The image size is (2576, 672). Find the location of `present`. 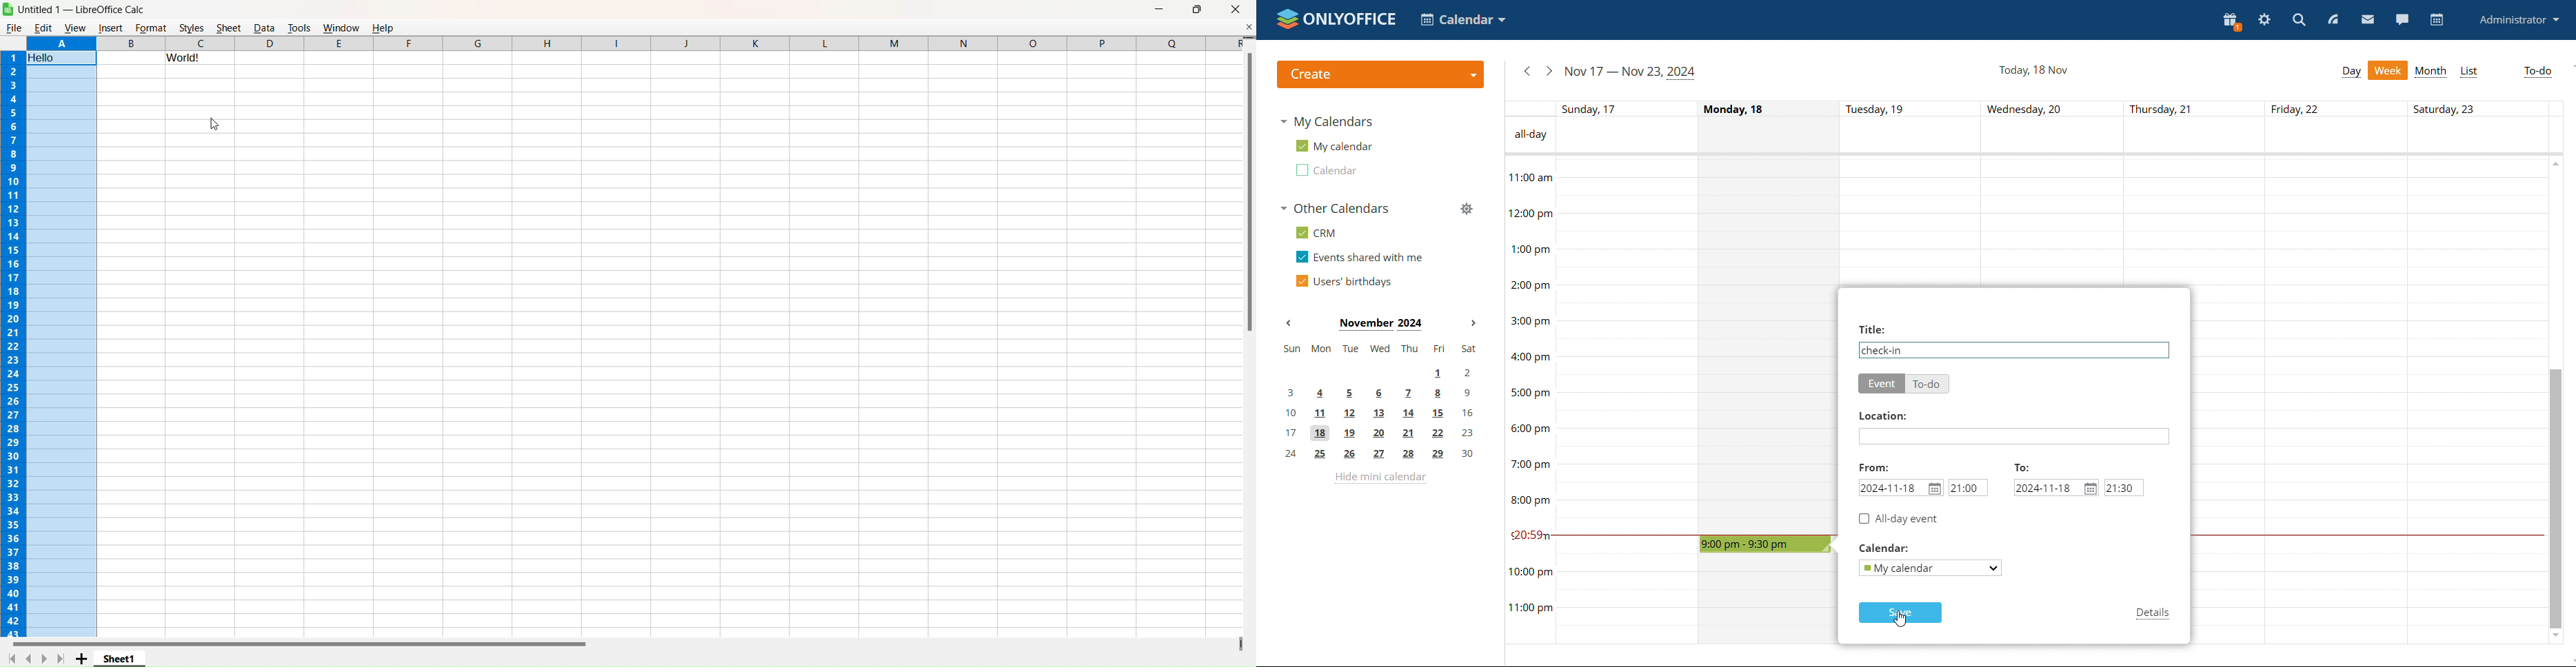

present is located at coordinates (2231, 21).